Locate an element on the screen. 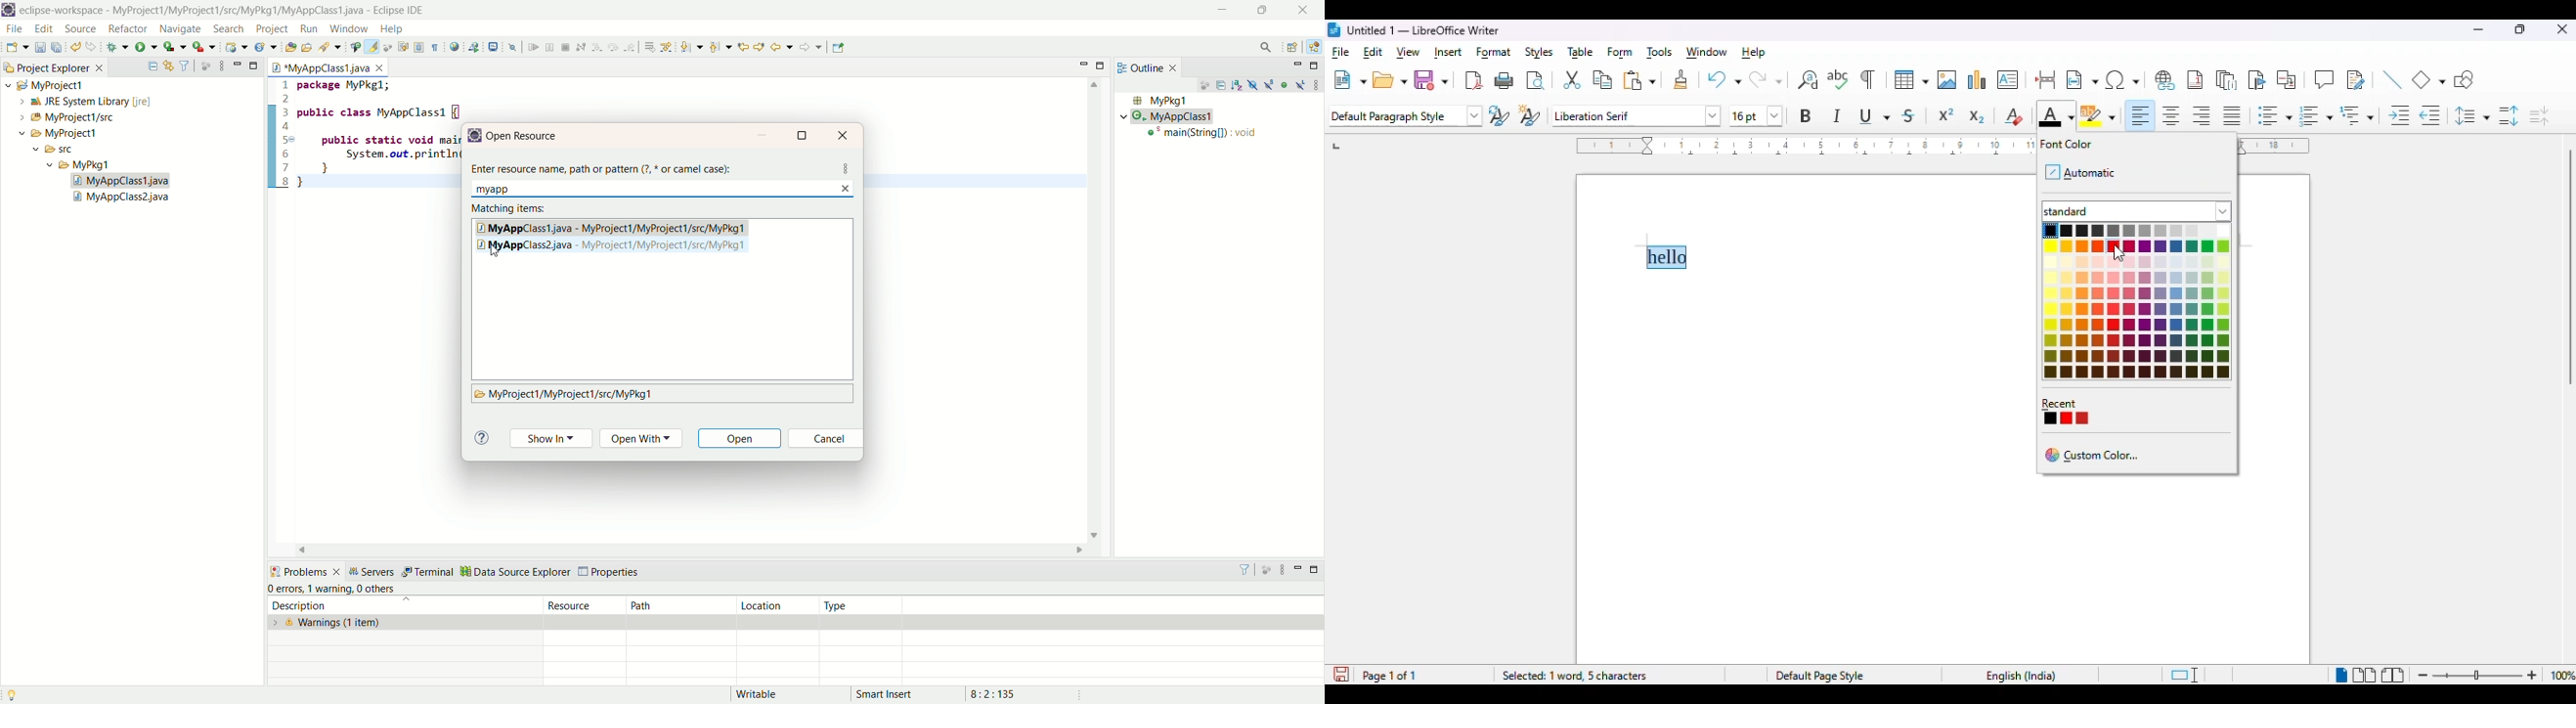 The width and height of the screenshot is (2576, 728). check spelling is located at coordinates (1839, 79).